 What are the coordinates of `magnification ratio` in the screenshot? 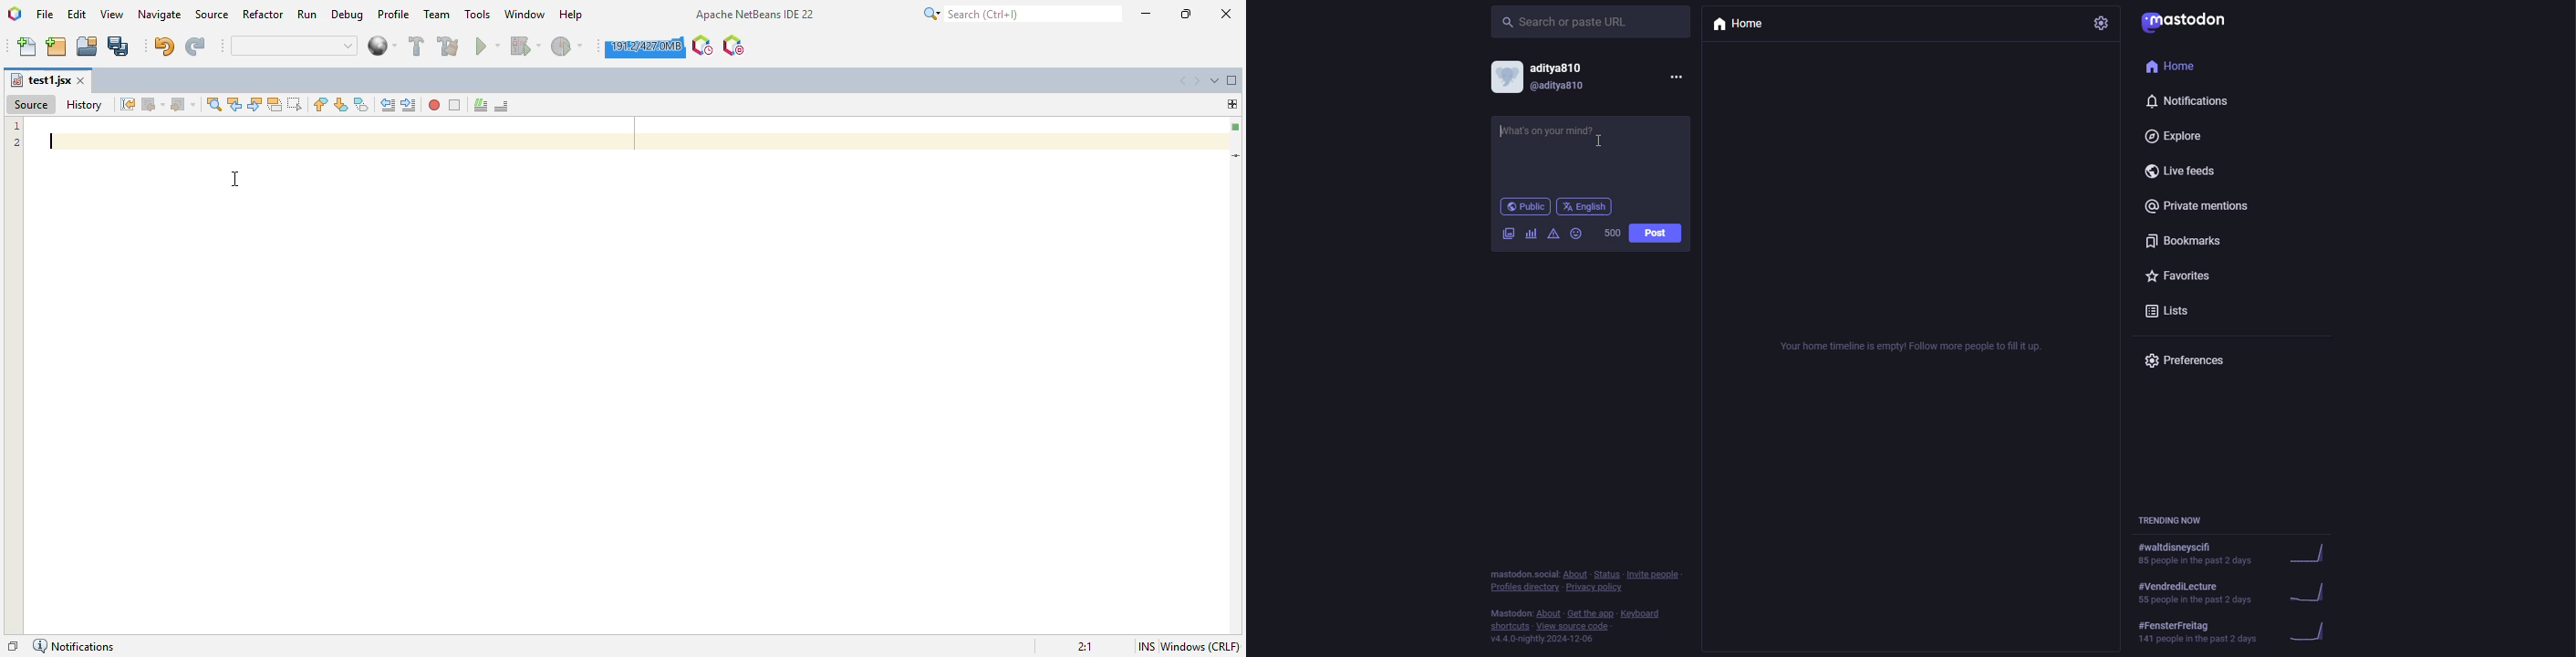 It's located at (1086, 647).